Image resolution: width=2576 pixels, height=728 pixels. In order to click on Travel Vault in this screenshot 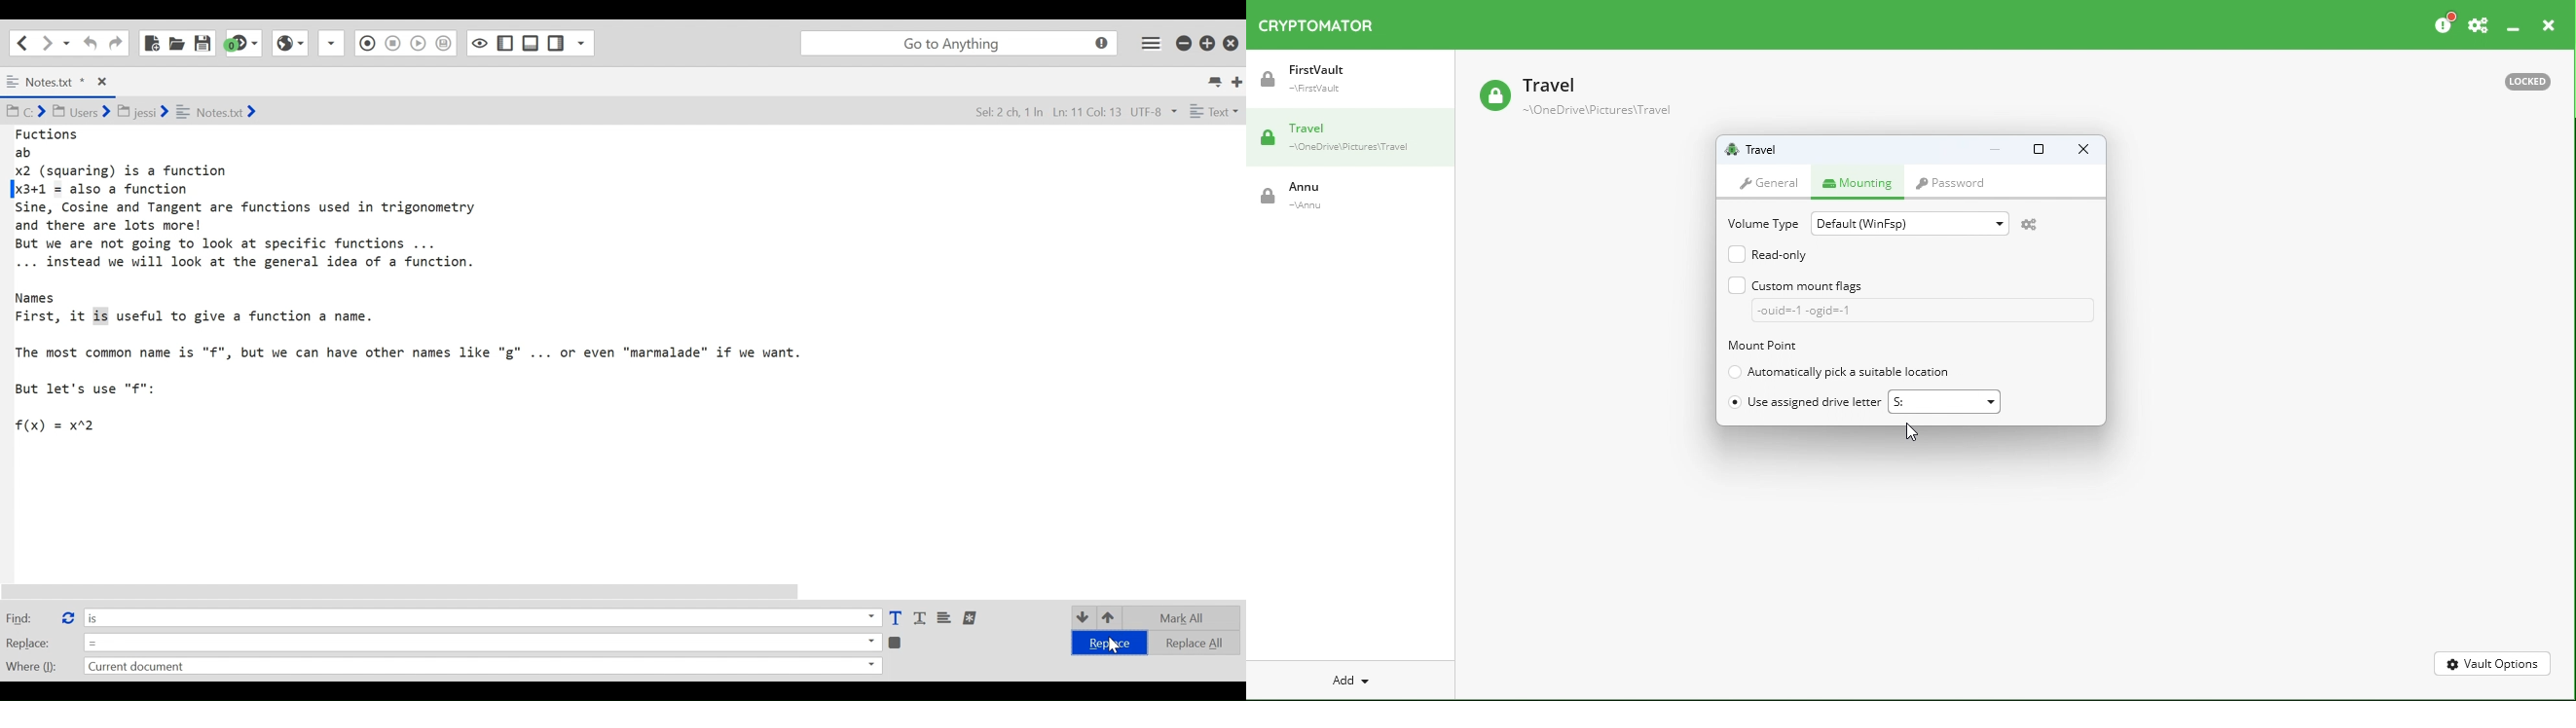, I will do `click(1603, 97)`.